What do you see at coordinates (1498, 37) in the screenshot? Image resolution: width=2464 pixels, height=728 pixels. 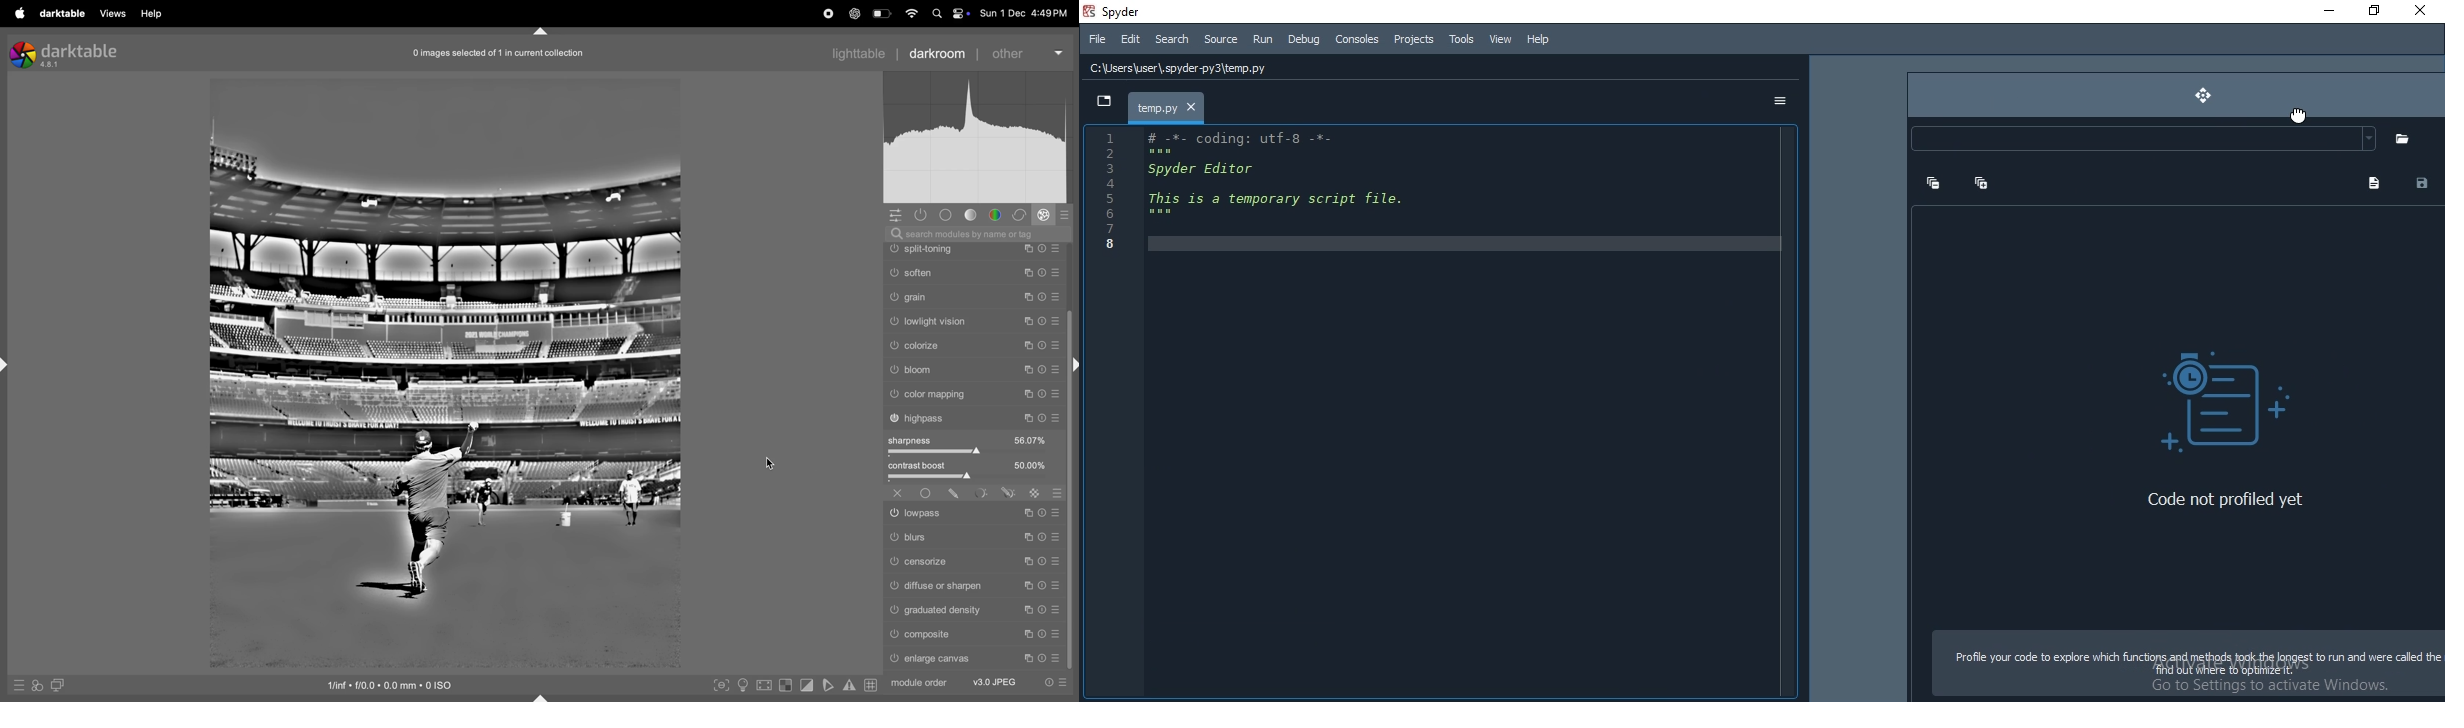 I see `View` at bounding box center [1498, 37].